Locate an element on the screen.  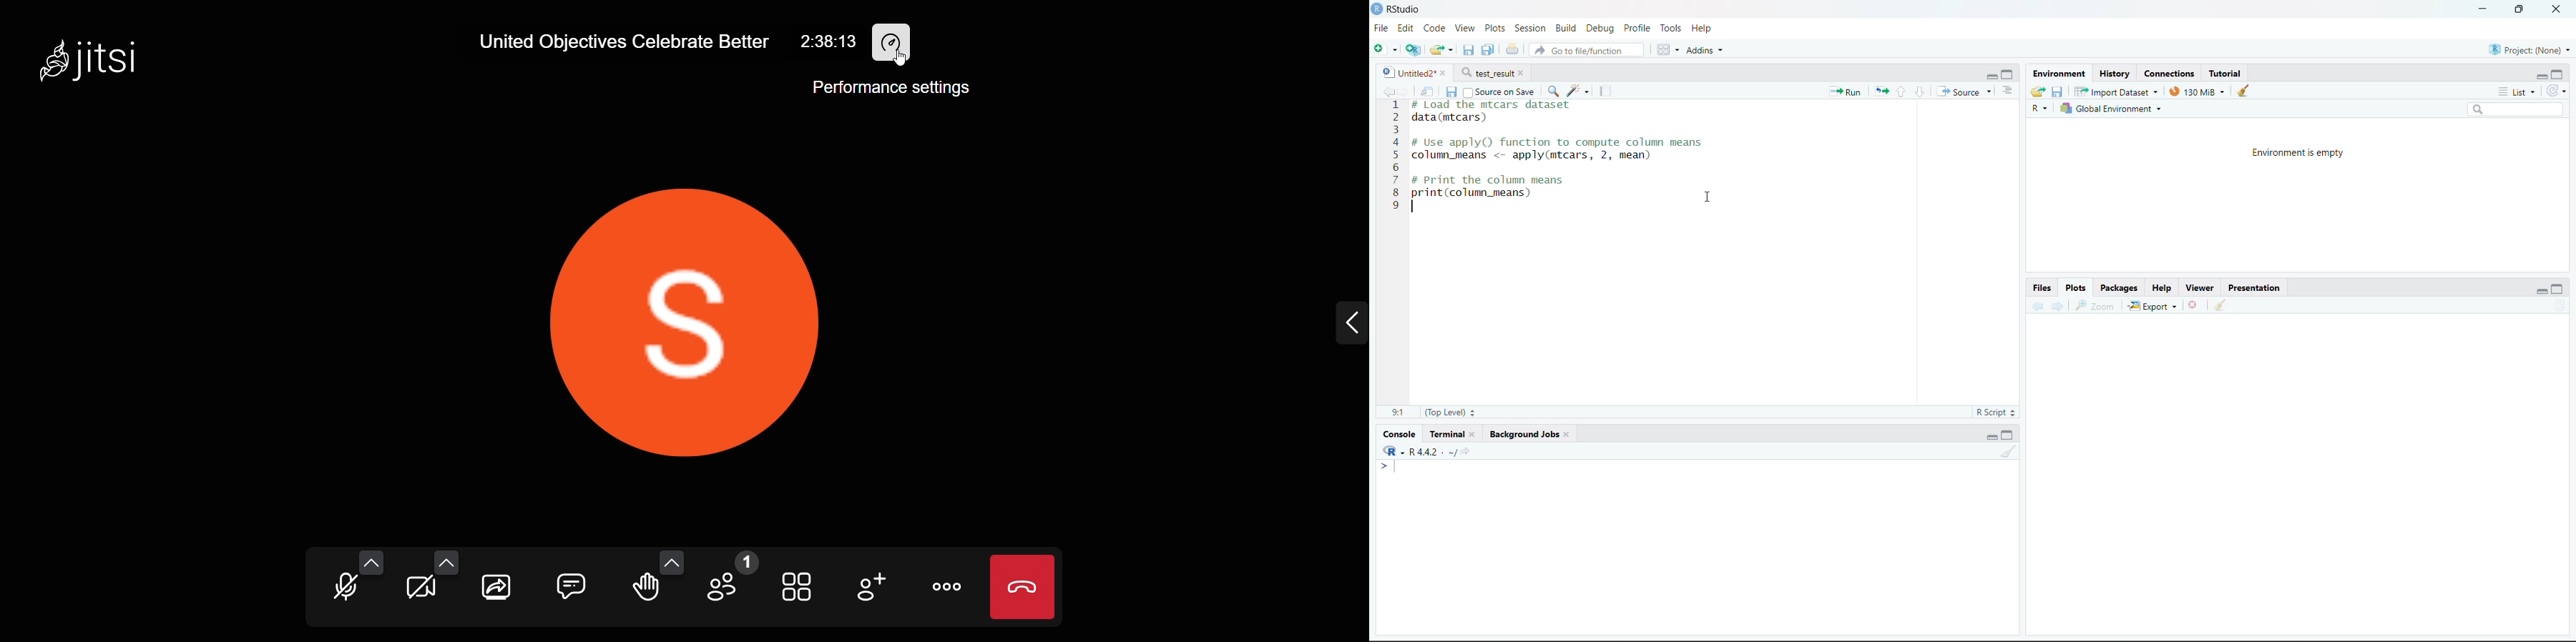
Save current document (Ctrl + S) is located at coordinates (1452, 91).